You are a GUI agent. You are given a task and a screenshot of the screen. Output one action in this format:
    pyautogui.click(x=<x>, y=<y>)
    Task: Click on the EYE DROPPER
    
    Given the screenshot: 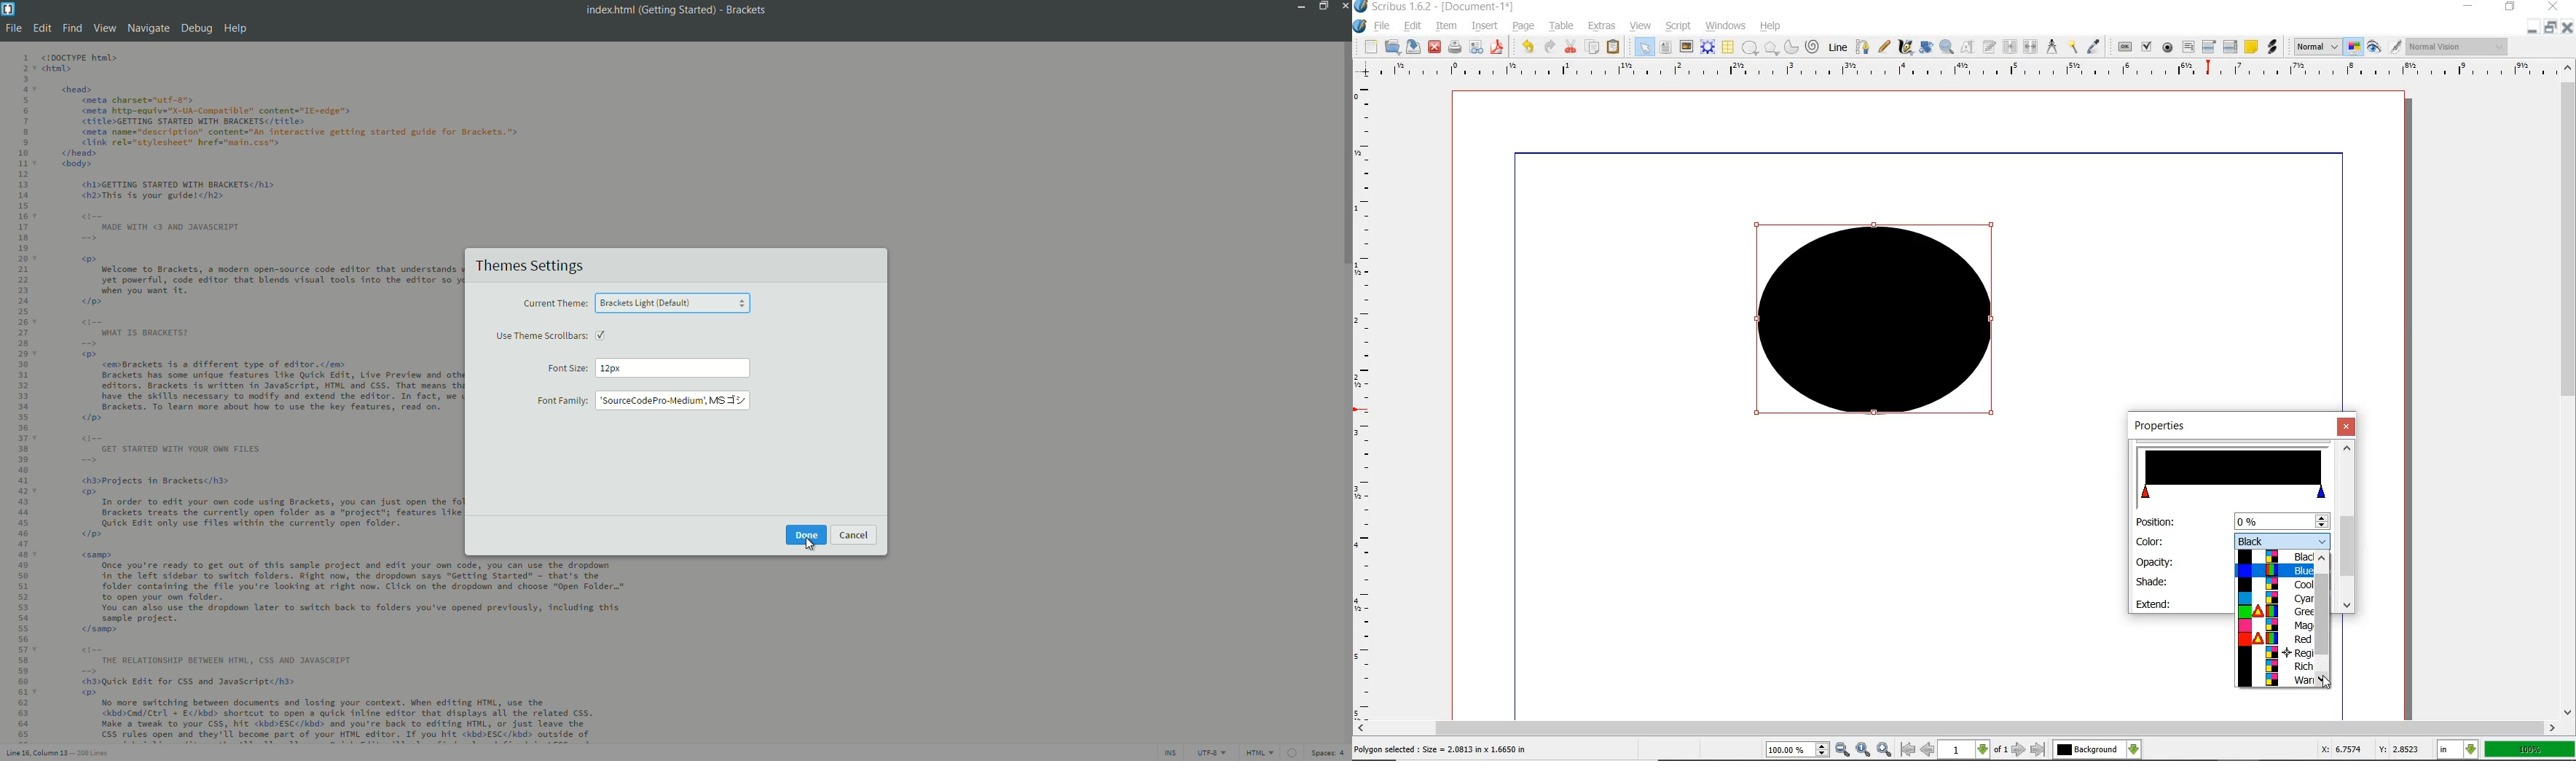 What is the action you would take?
    pyautogui.click(x=2094, y=47)
    